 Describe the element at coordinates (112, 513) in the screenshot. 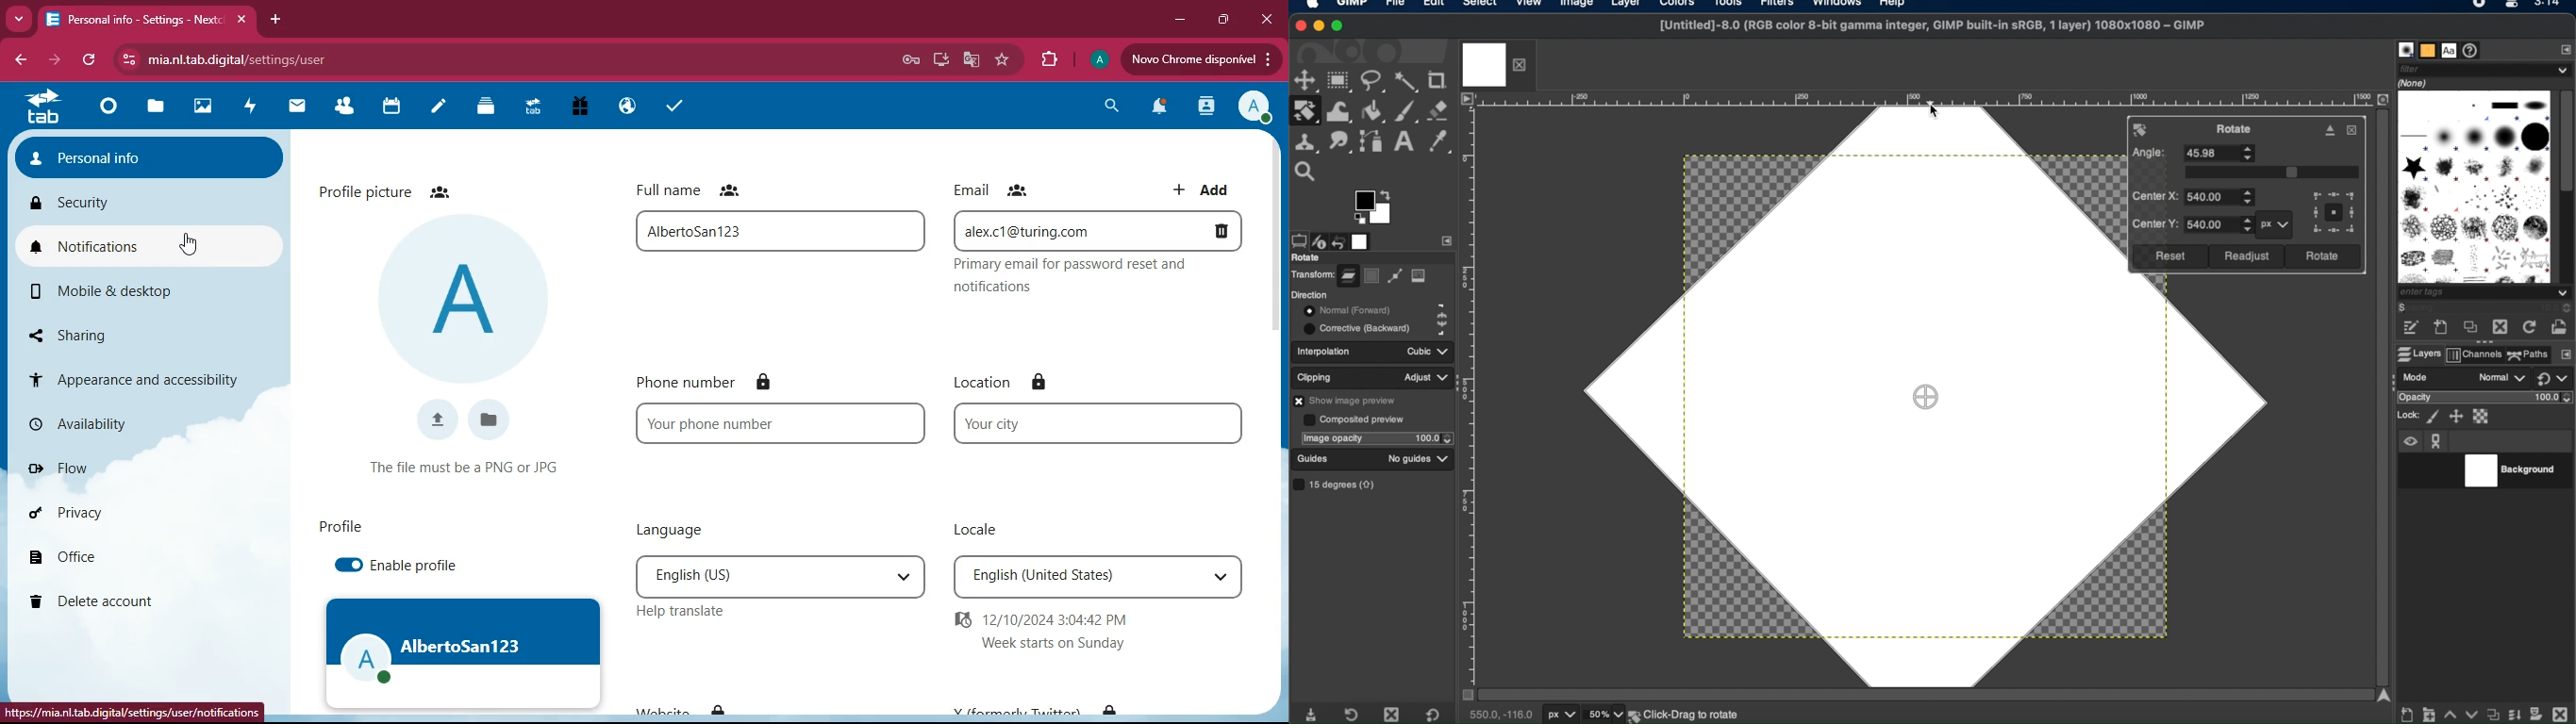

I see `privacy` at that location.